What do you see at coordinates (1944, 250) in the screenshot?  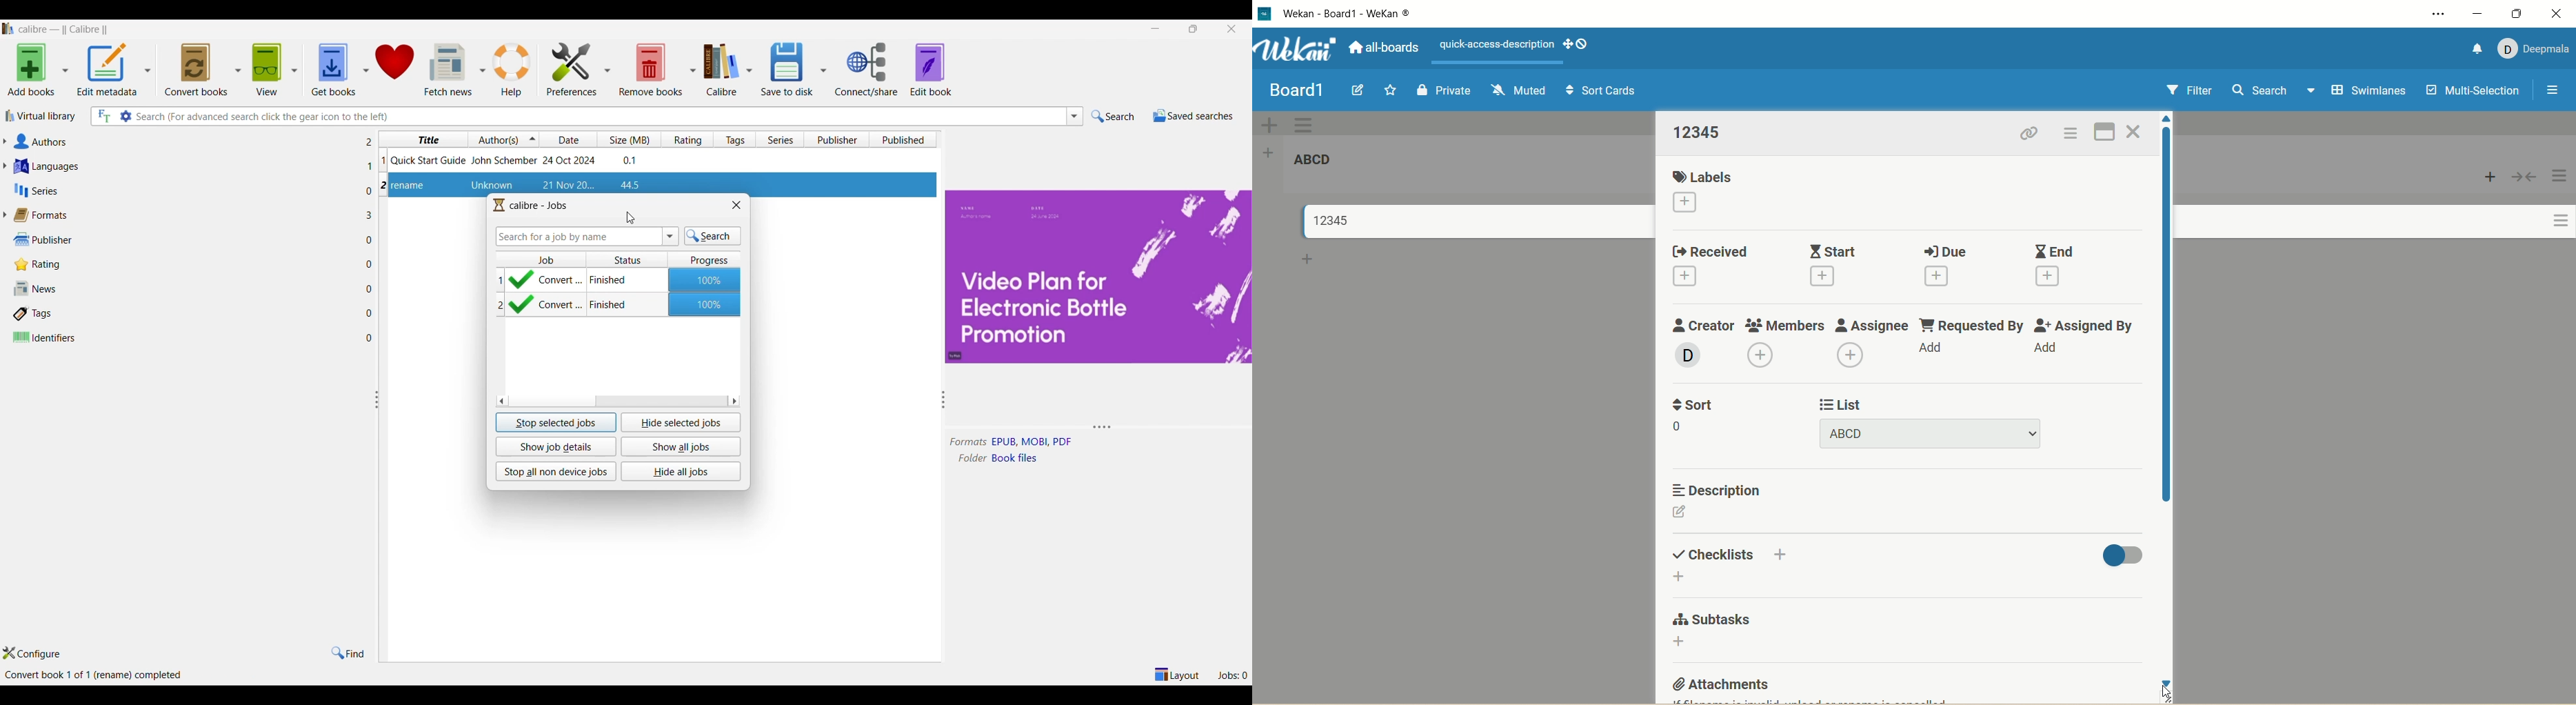 I see `due` at bounding box center [1944, 250].